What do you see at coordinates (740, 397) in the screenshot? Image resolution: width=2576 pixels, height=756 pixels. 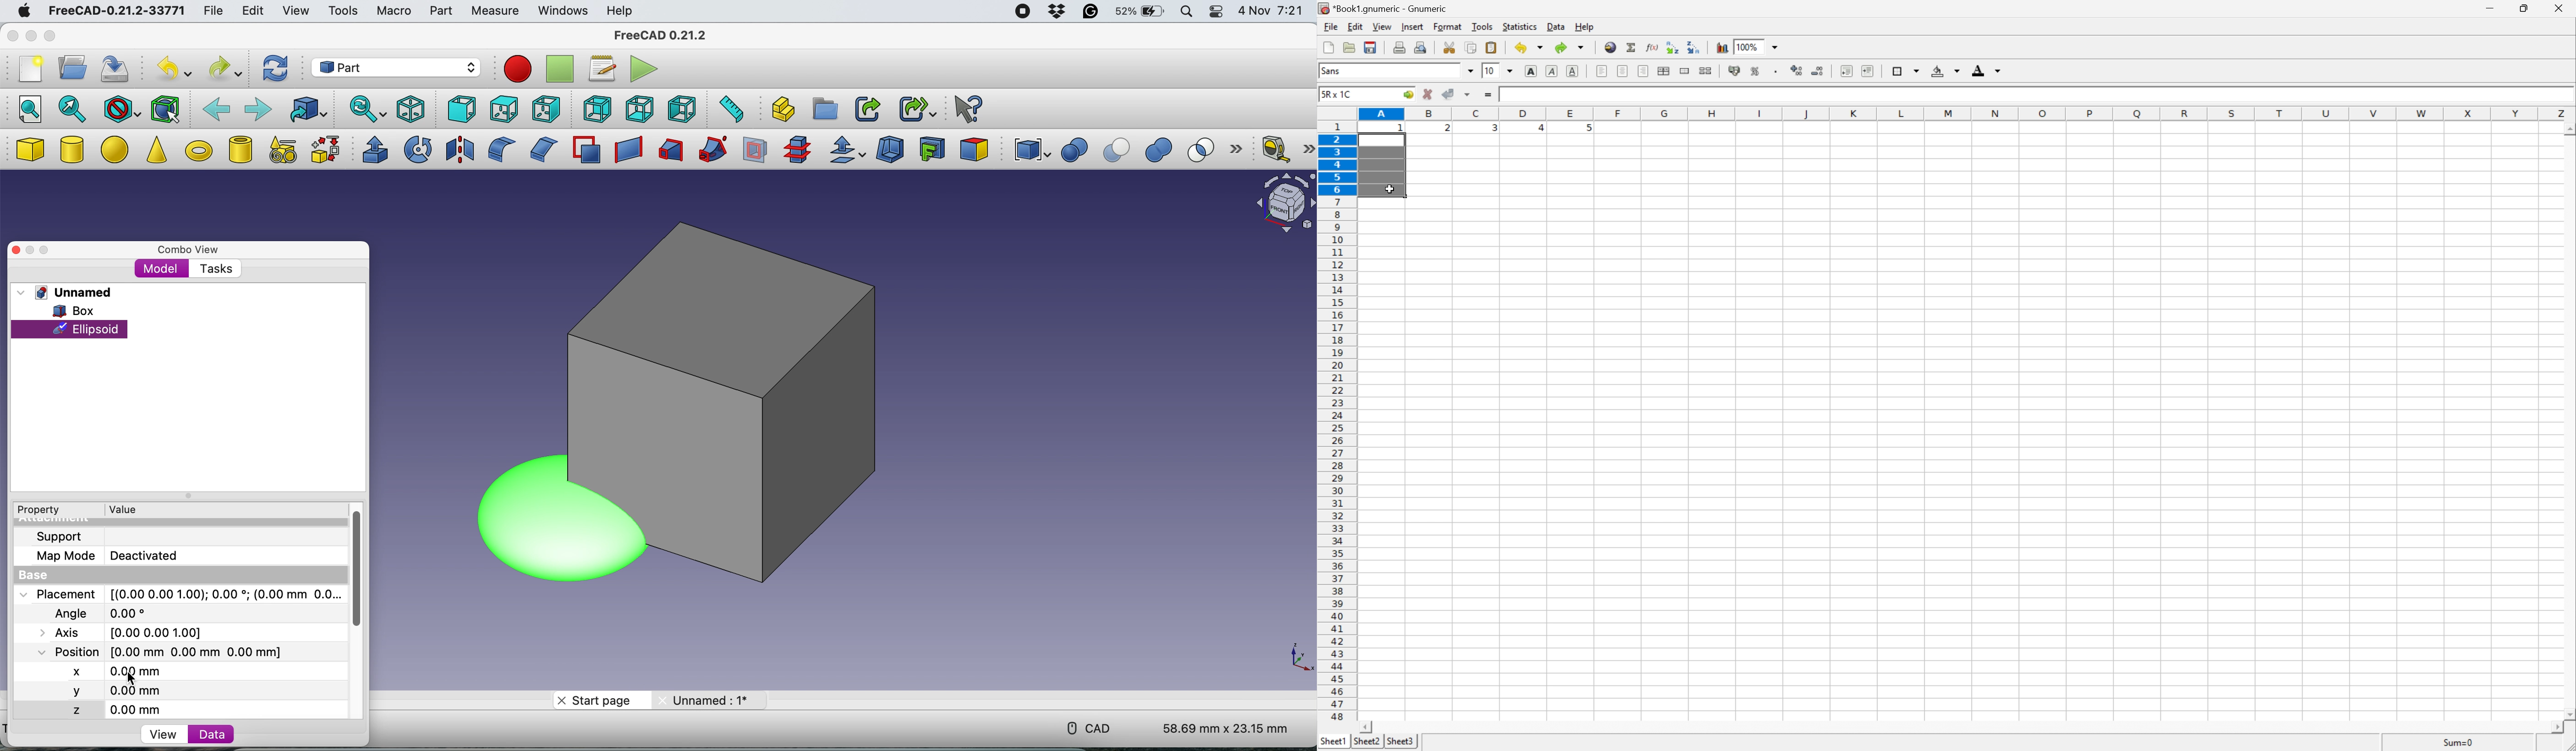 I see `box` at bounding box center [740, 397].